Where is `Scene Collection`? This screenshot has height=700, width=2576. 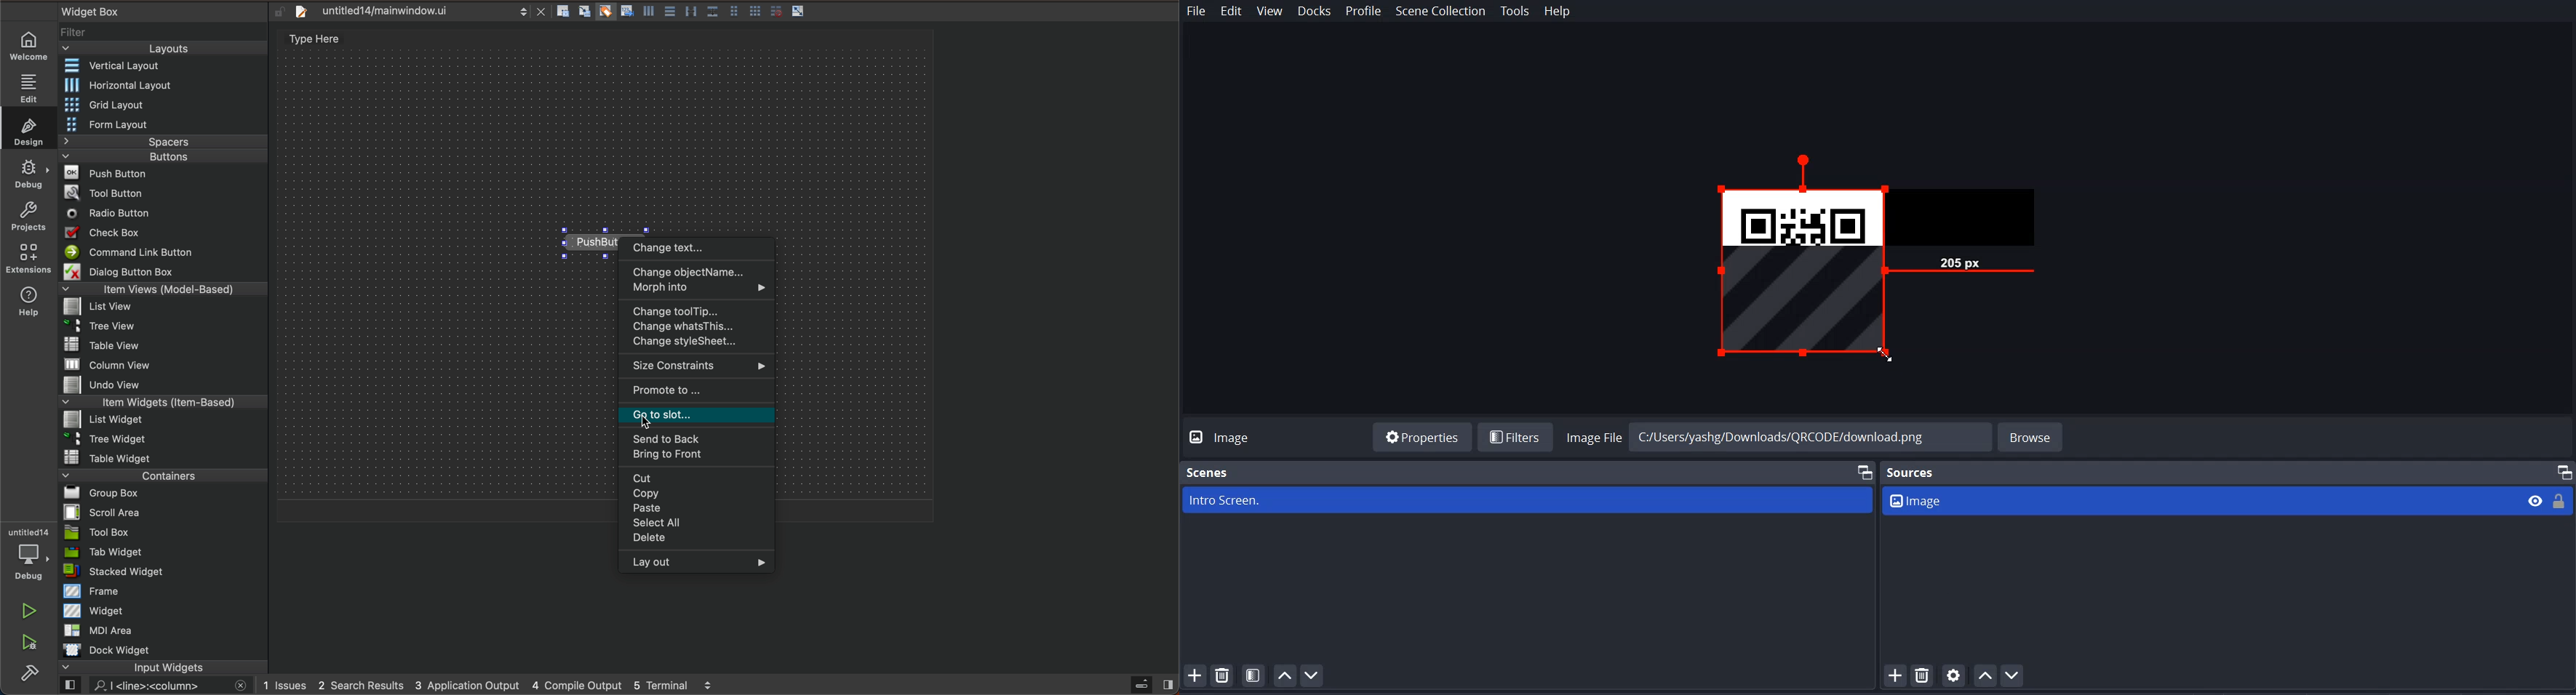
Scene Collection is located at coordinates (1441, 12).